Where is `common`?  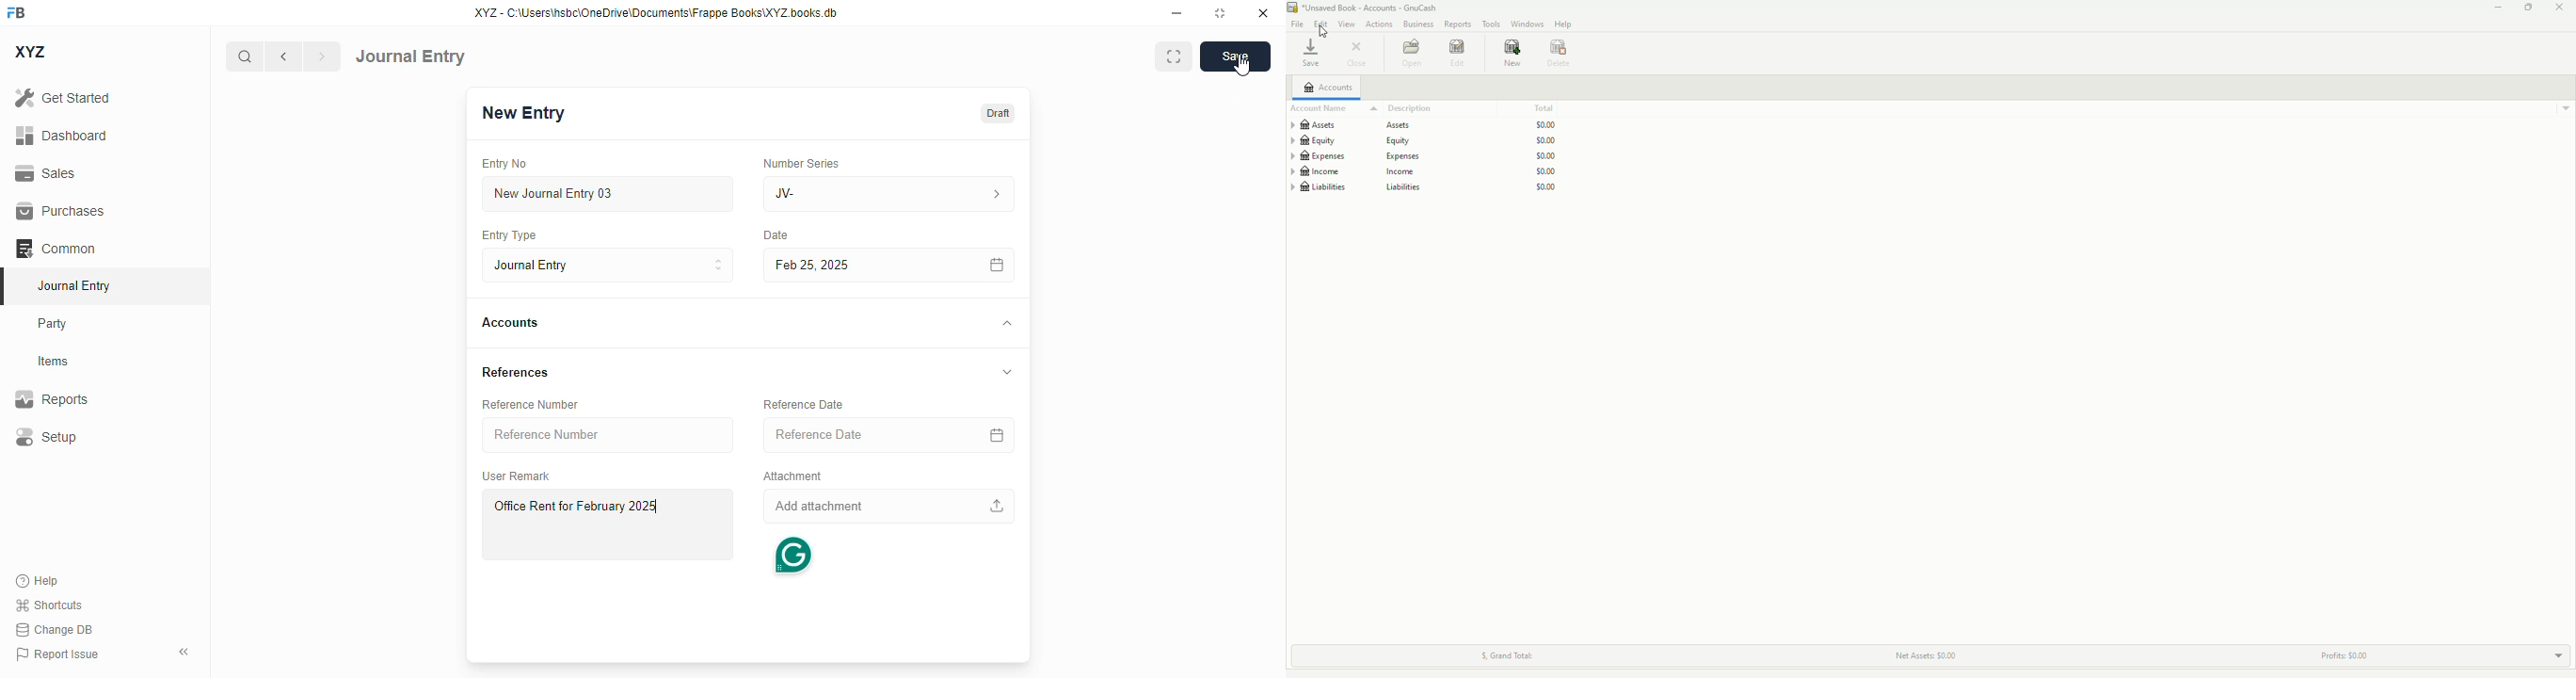
common is located at coordinates (56, 249).